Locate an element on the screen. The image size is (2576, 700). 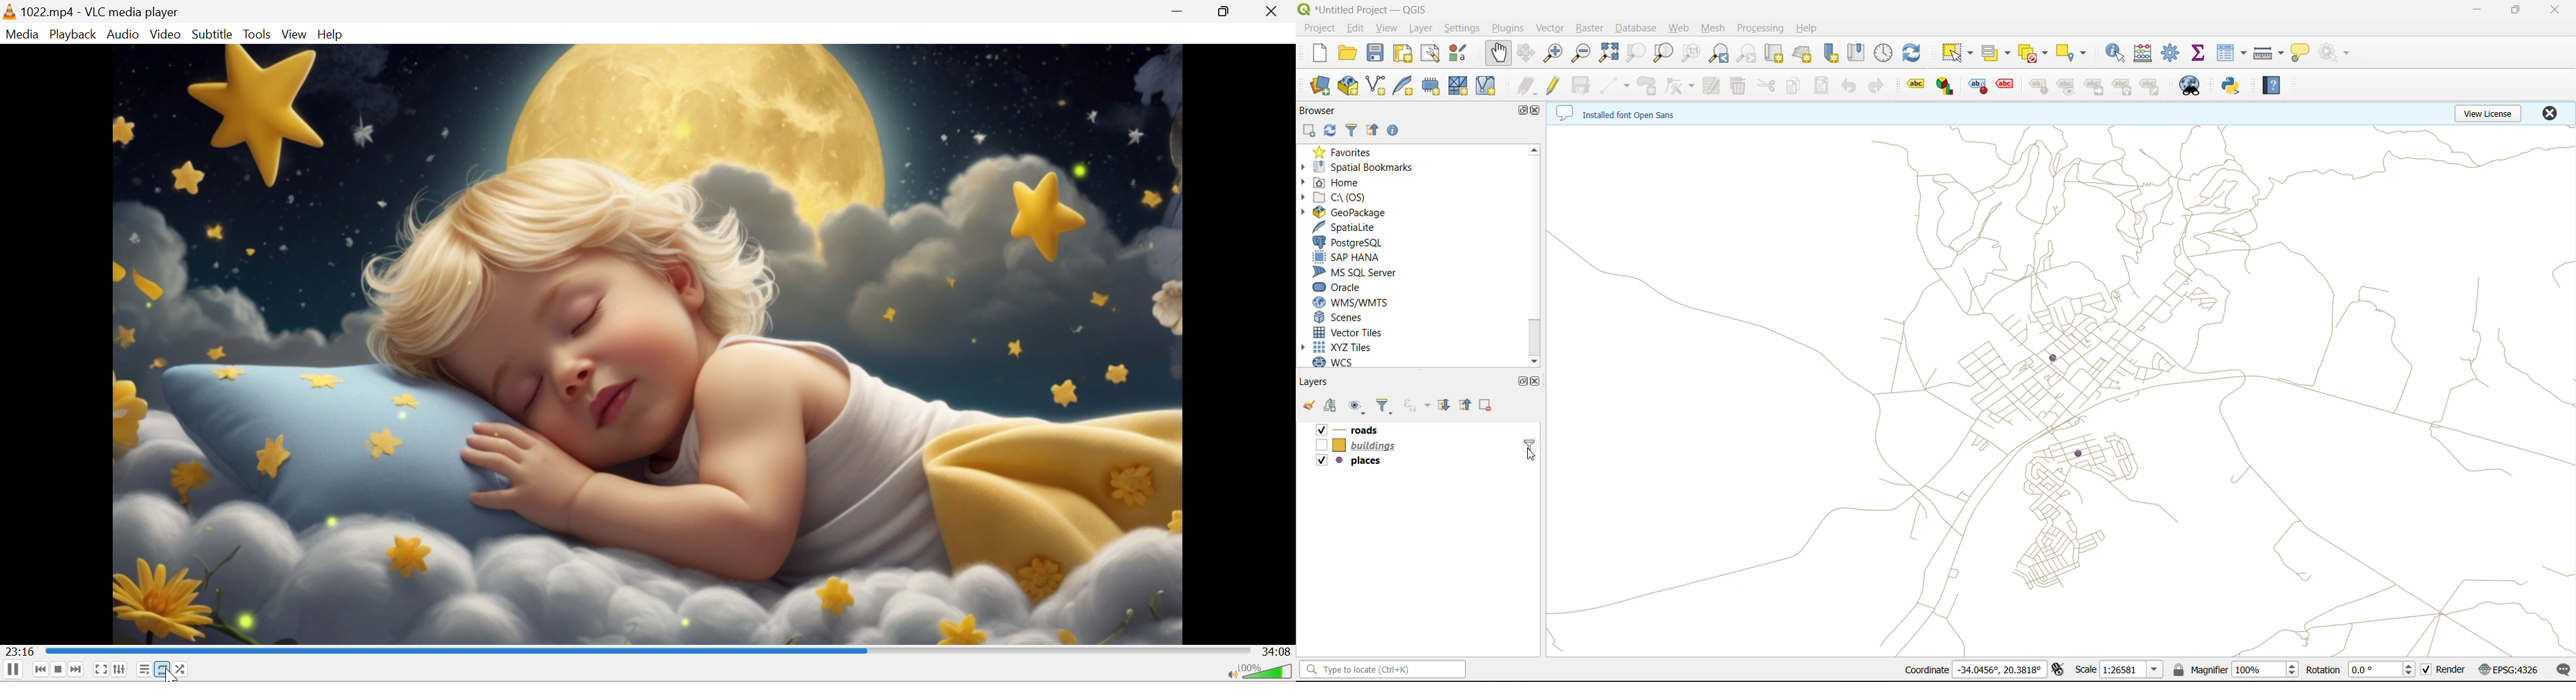
toolbox is located at coordinates (2174, 55).